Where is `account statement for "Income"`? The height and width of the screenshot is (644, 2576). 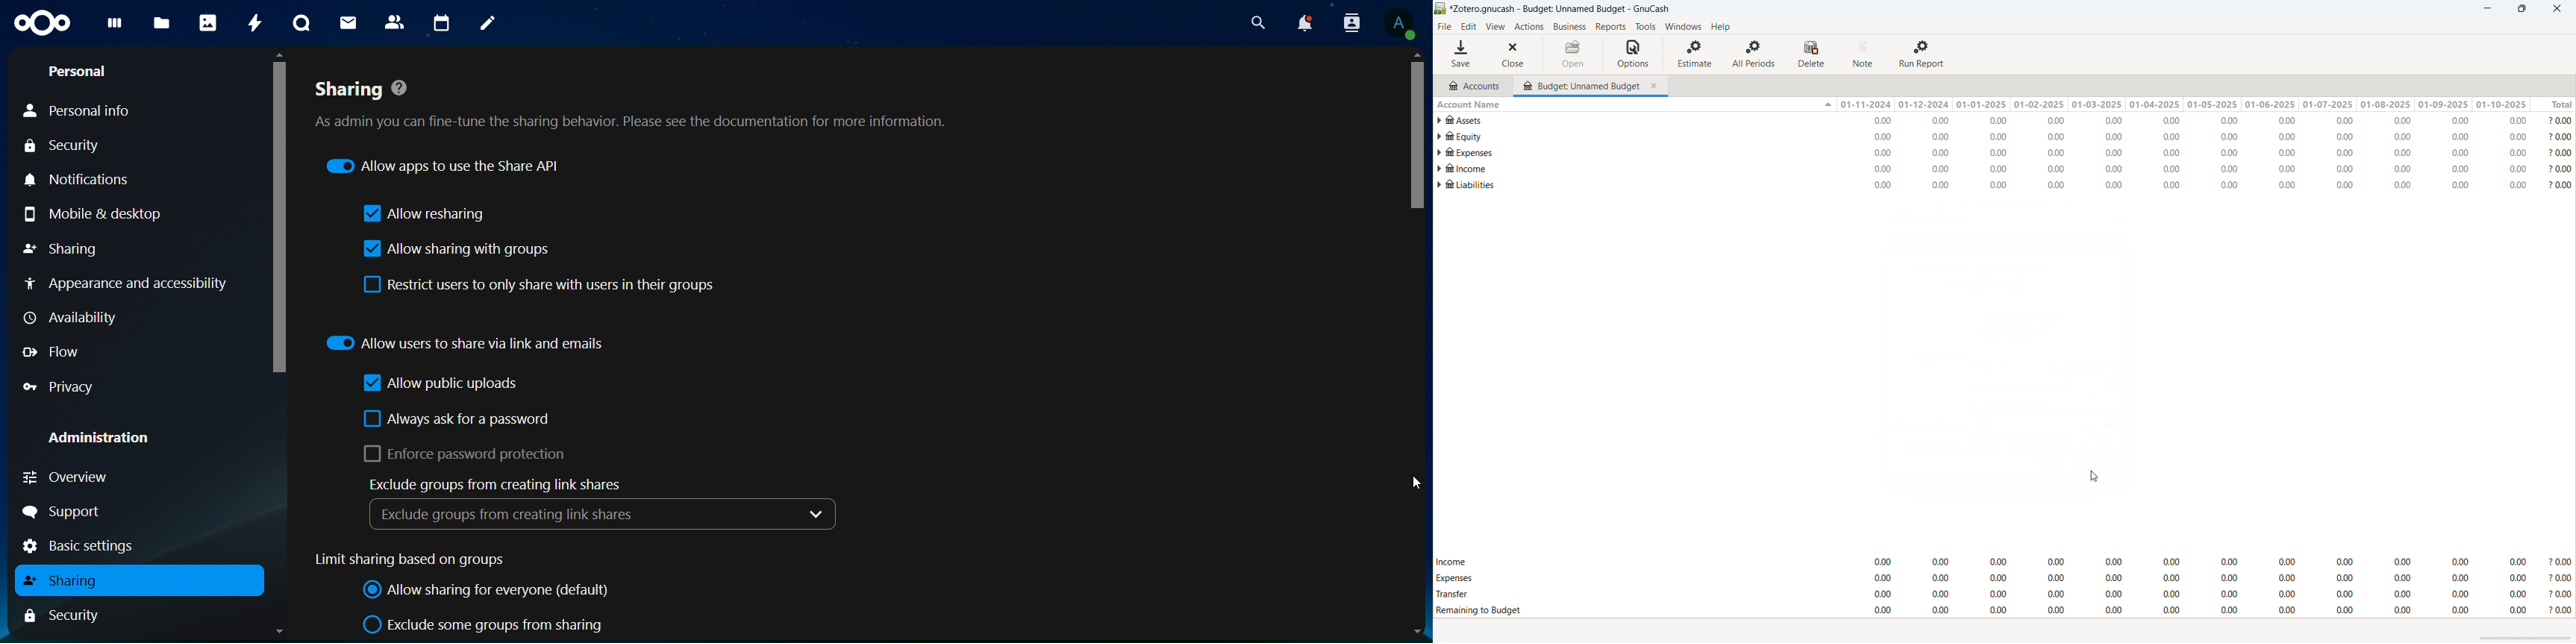 account statement for "Income" is located at coordinates (2012, 168).